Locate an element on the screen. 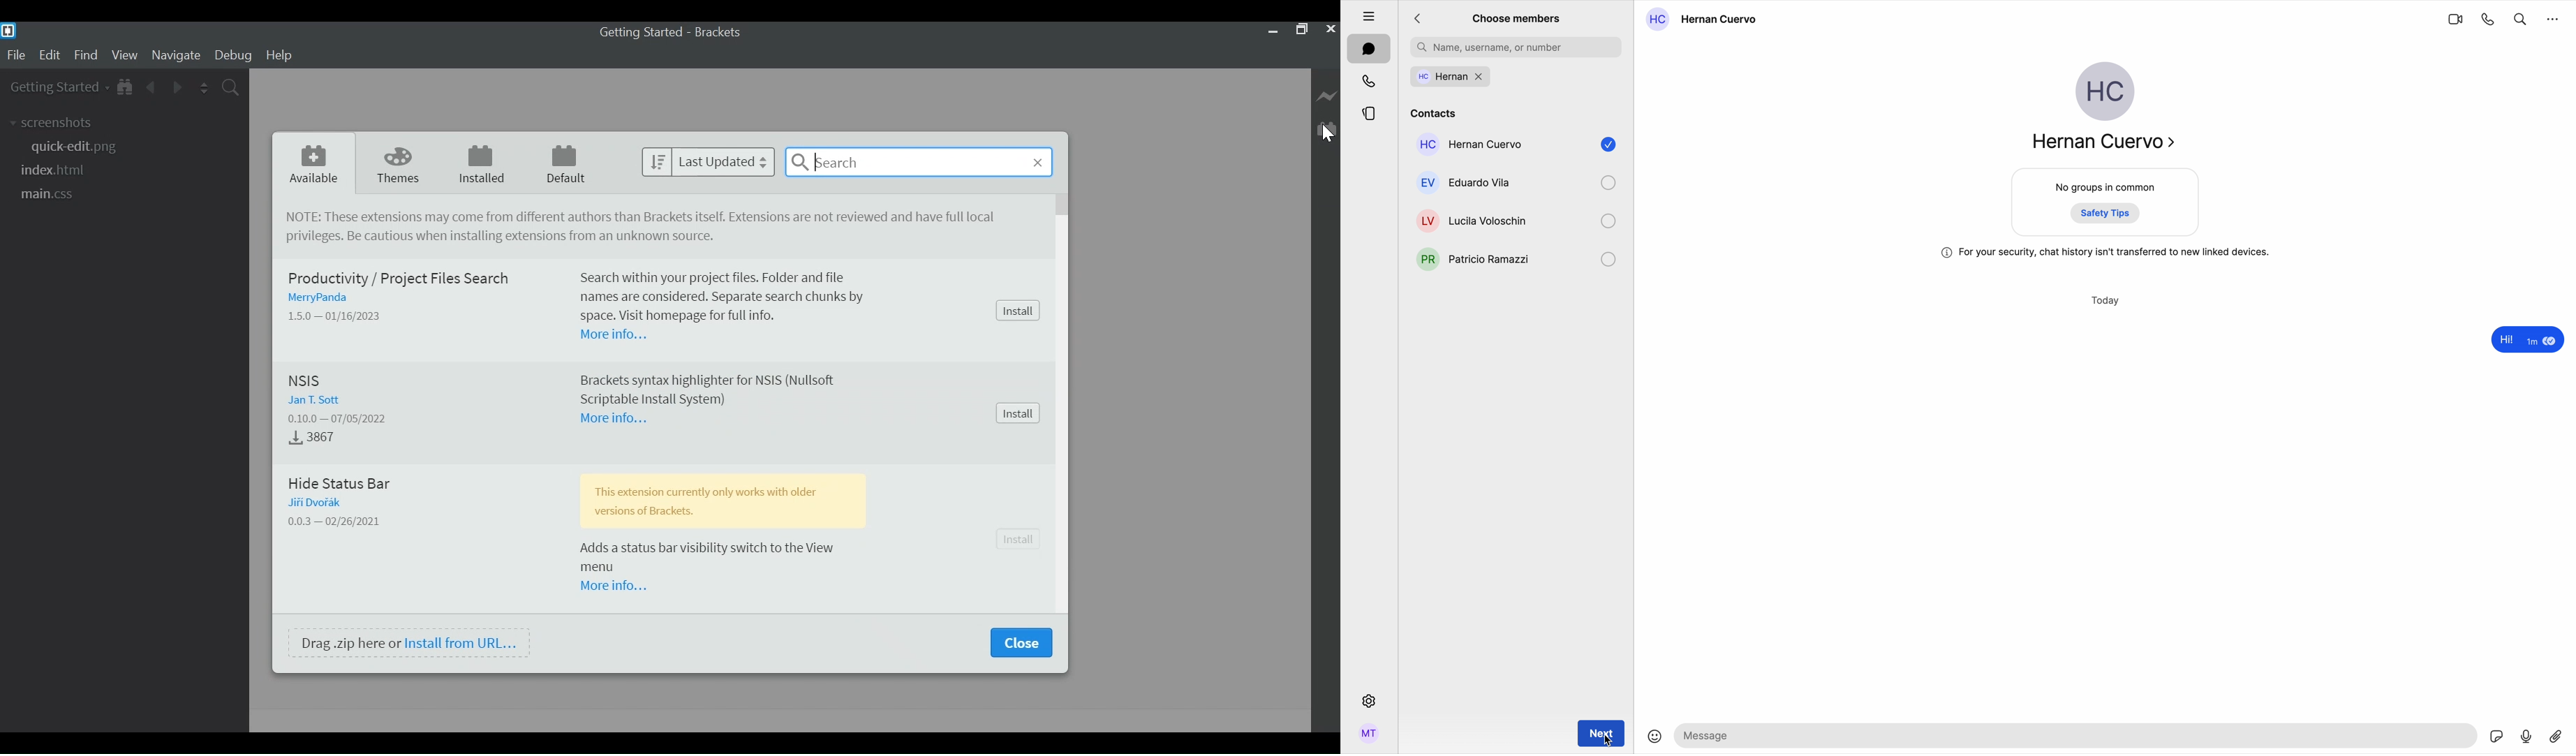 The image size is (2576, 756). Version - Release Date is located at coordinates (338, 316).